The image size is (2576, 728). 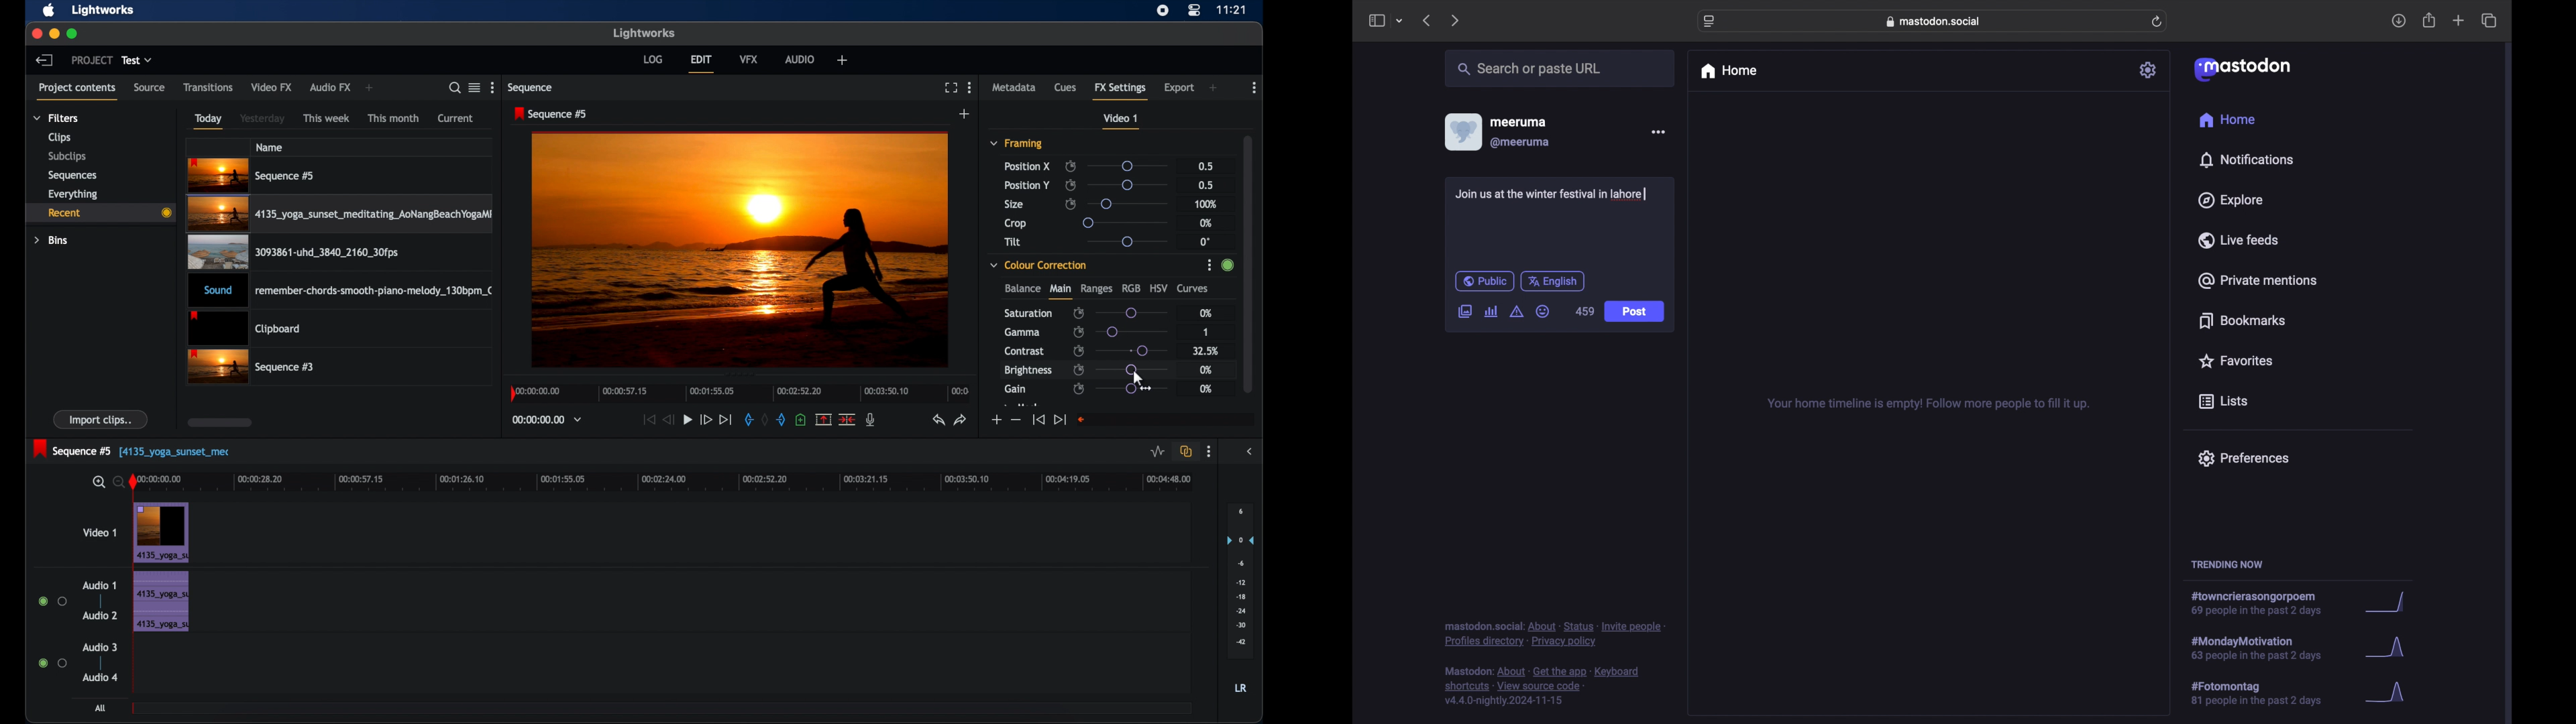 What do you see at coordinates (2389, 650) in the screenshot?
I see `graph` at bounding box center [2389, 650].